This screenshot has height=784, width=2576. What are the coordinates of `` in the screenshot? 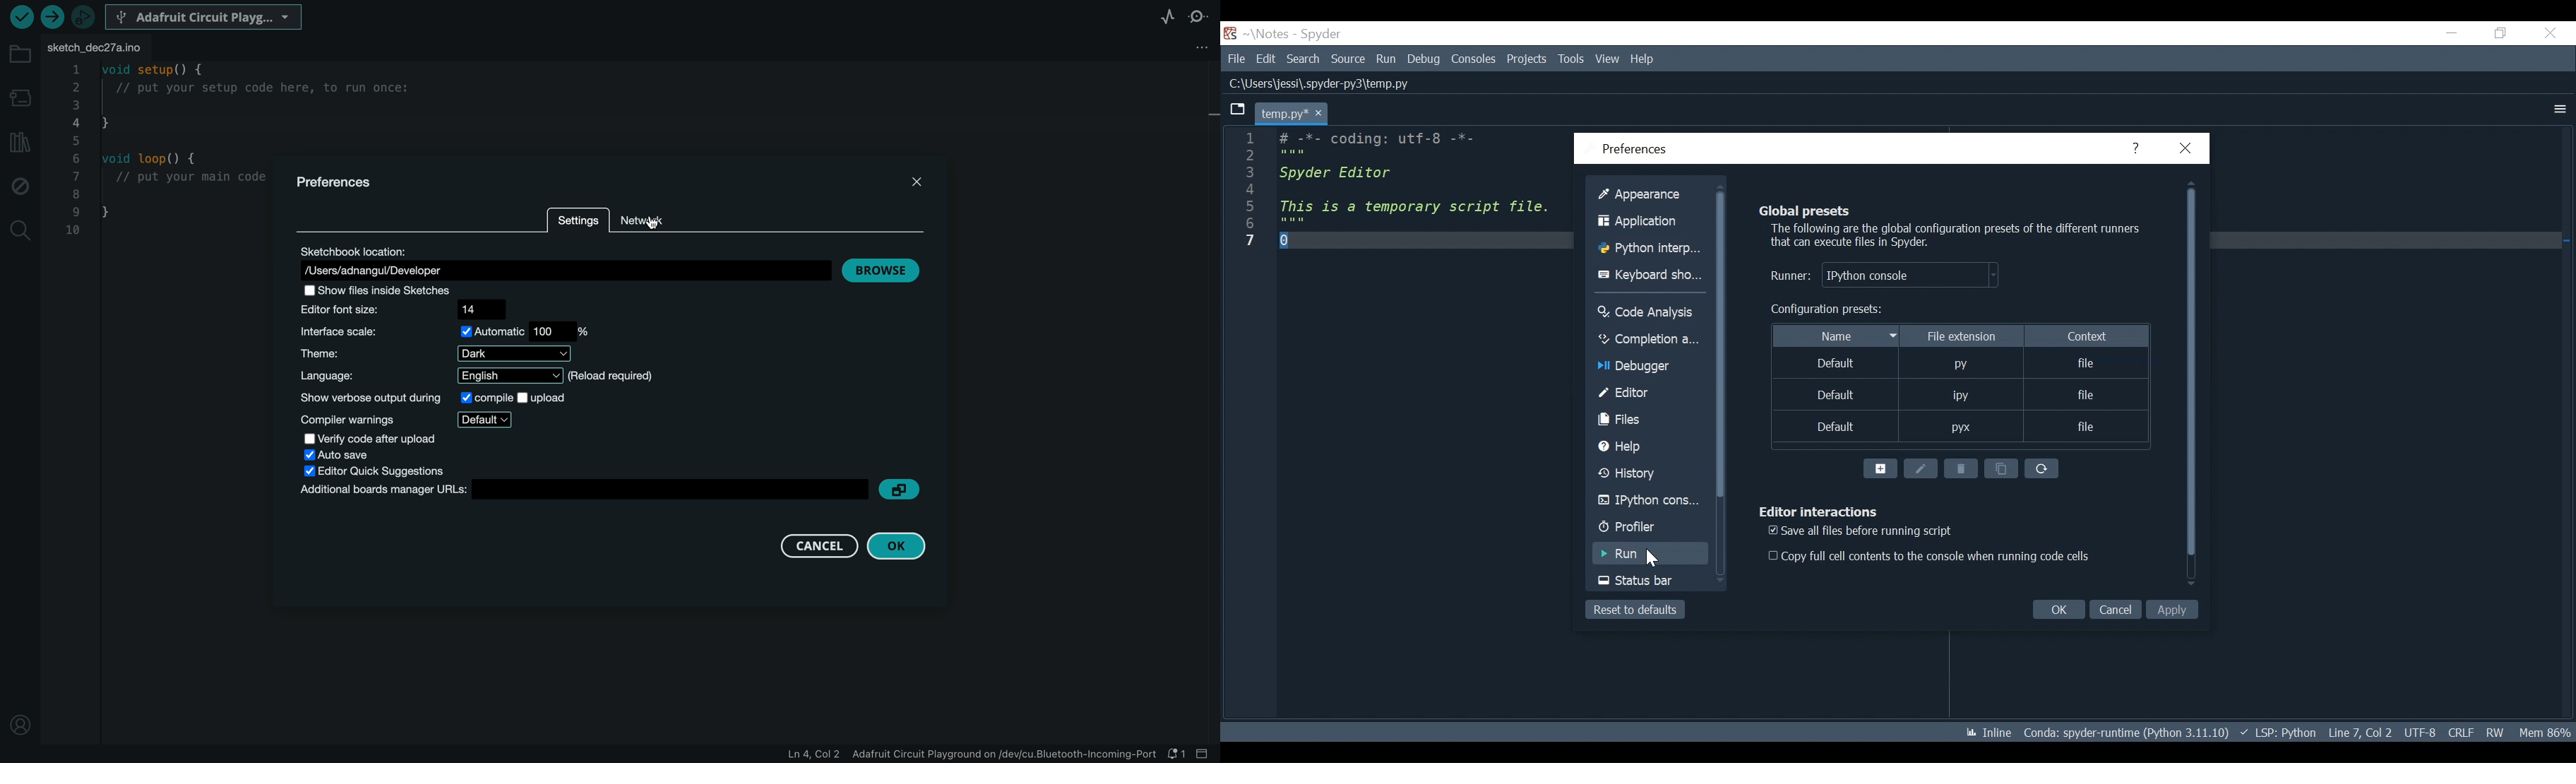 It's located at (1304, 59).